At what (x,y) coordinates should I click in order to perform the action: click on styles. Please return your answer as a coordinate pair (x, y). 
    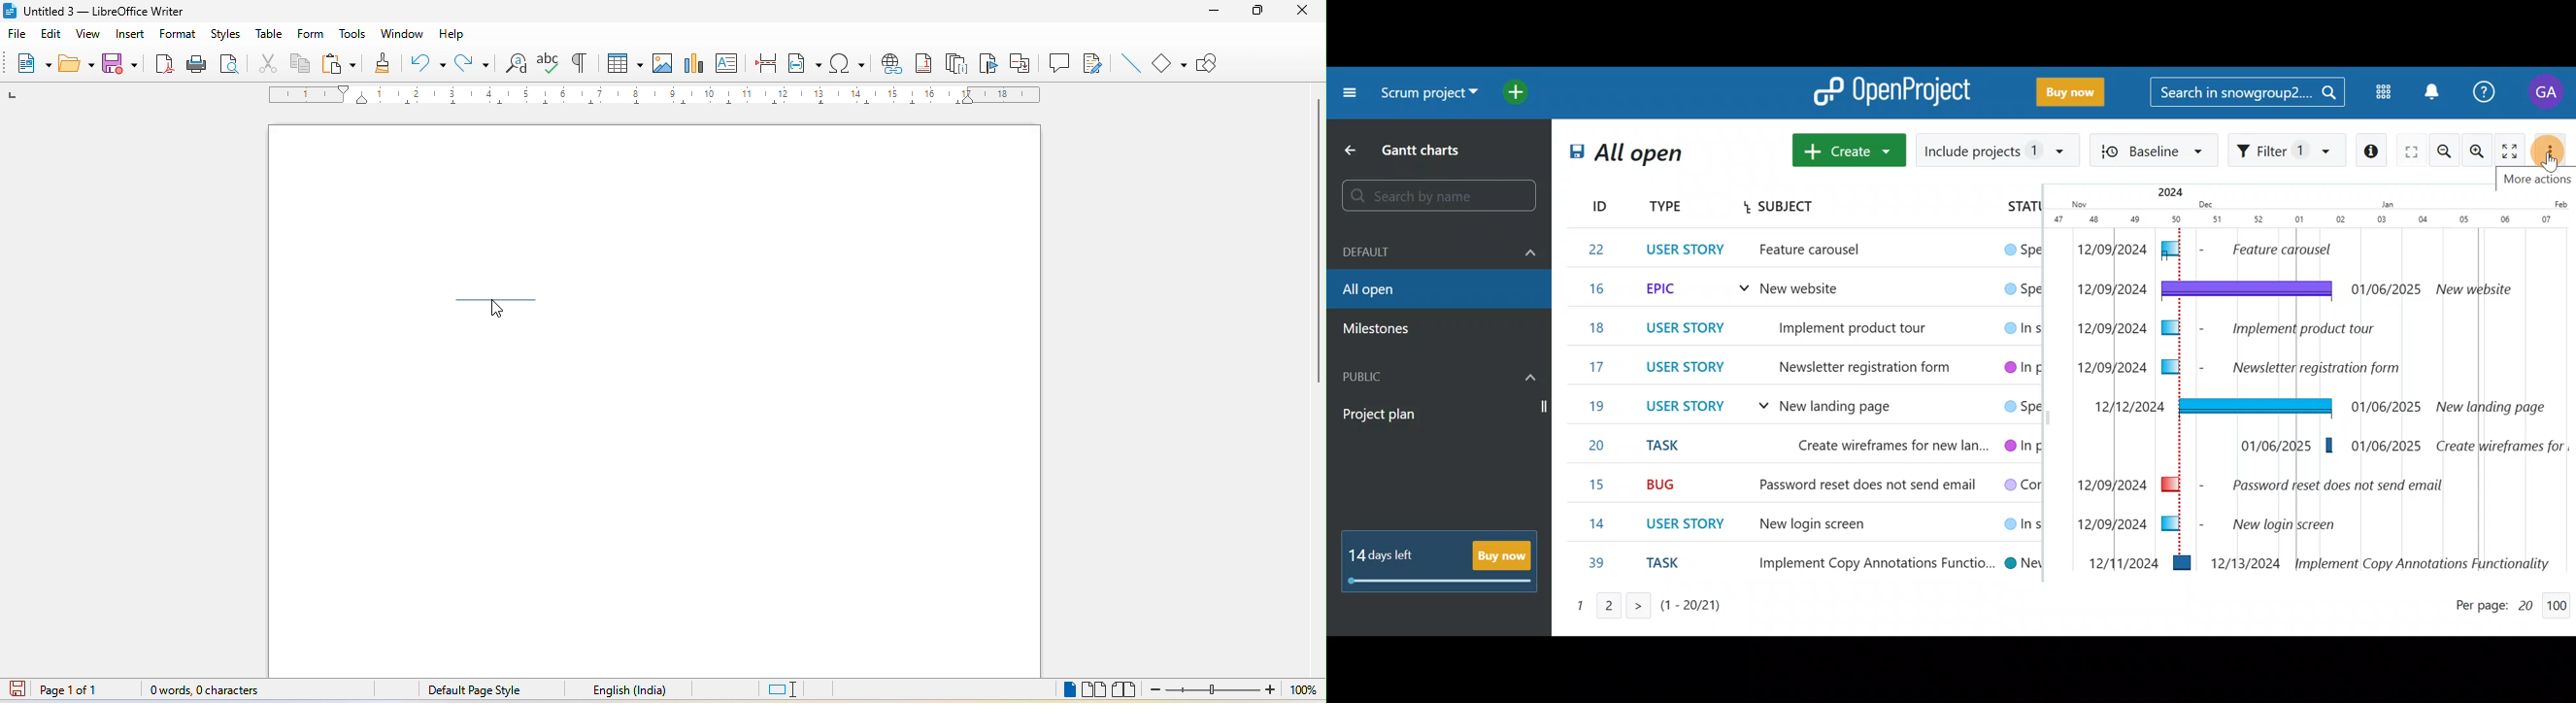
    Looking at the image, I should click on (224, 35).